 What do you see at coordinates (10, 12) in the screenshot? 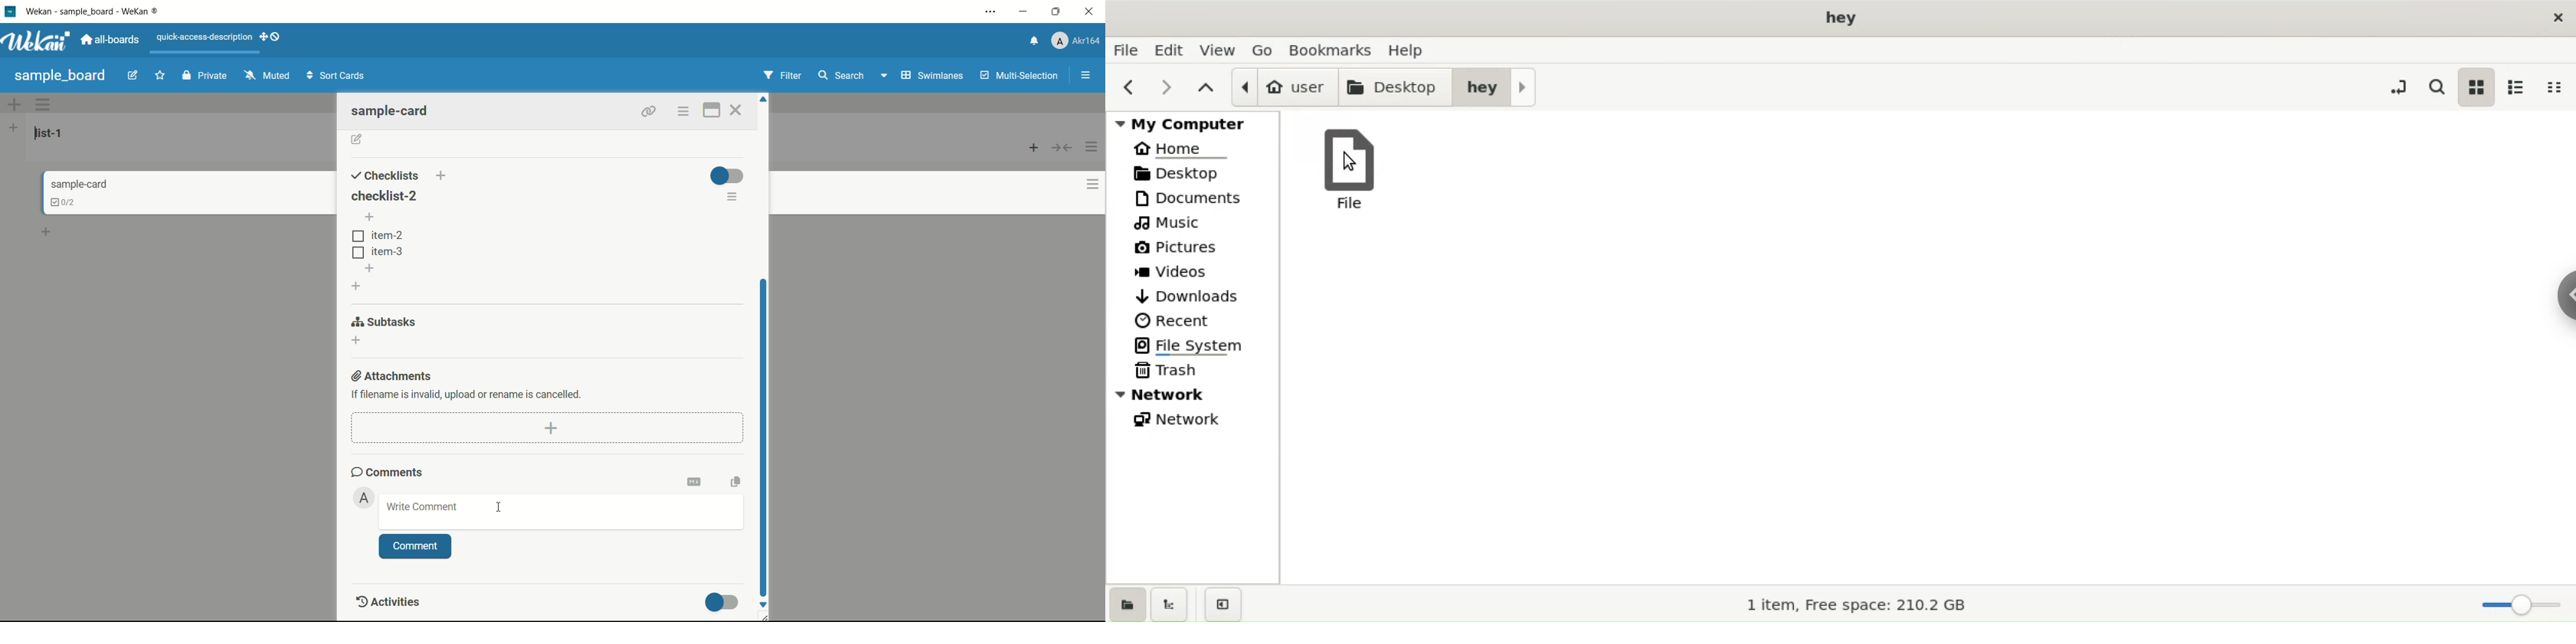
I see `app icon` at bounding box center [10, 12].